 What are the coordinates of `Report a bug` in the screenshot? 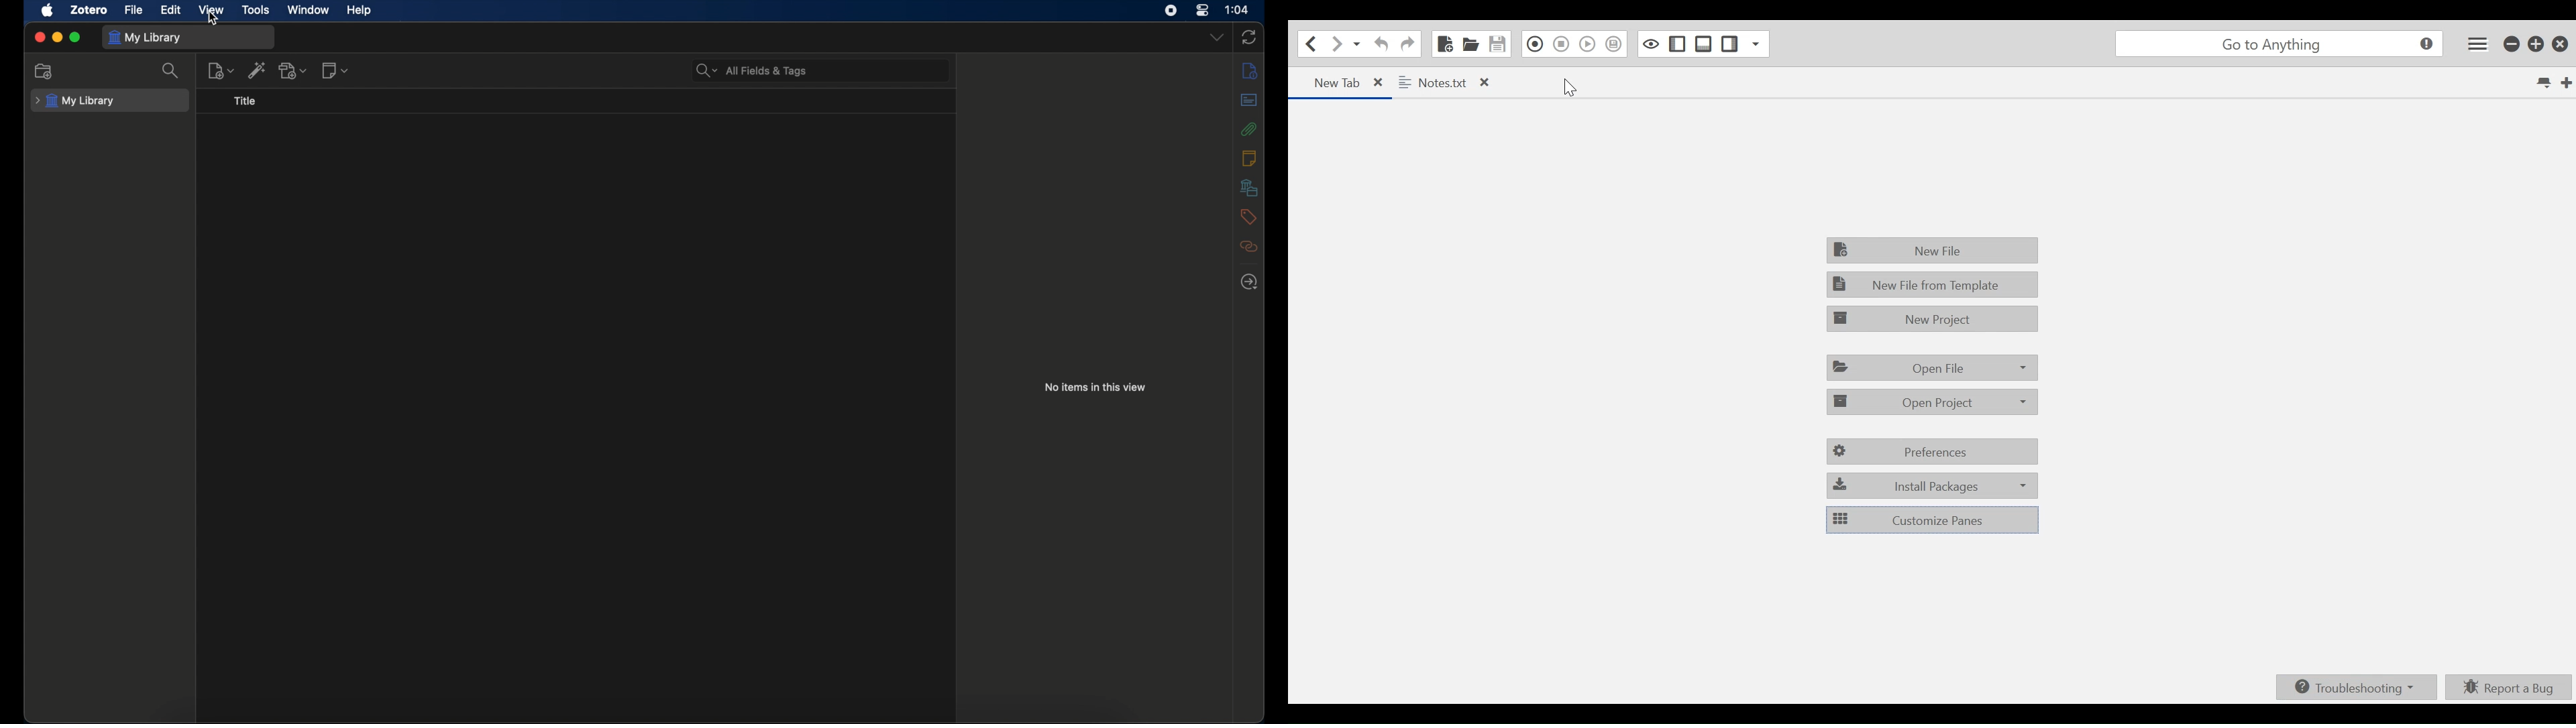 It's located at (2507, 686).